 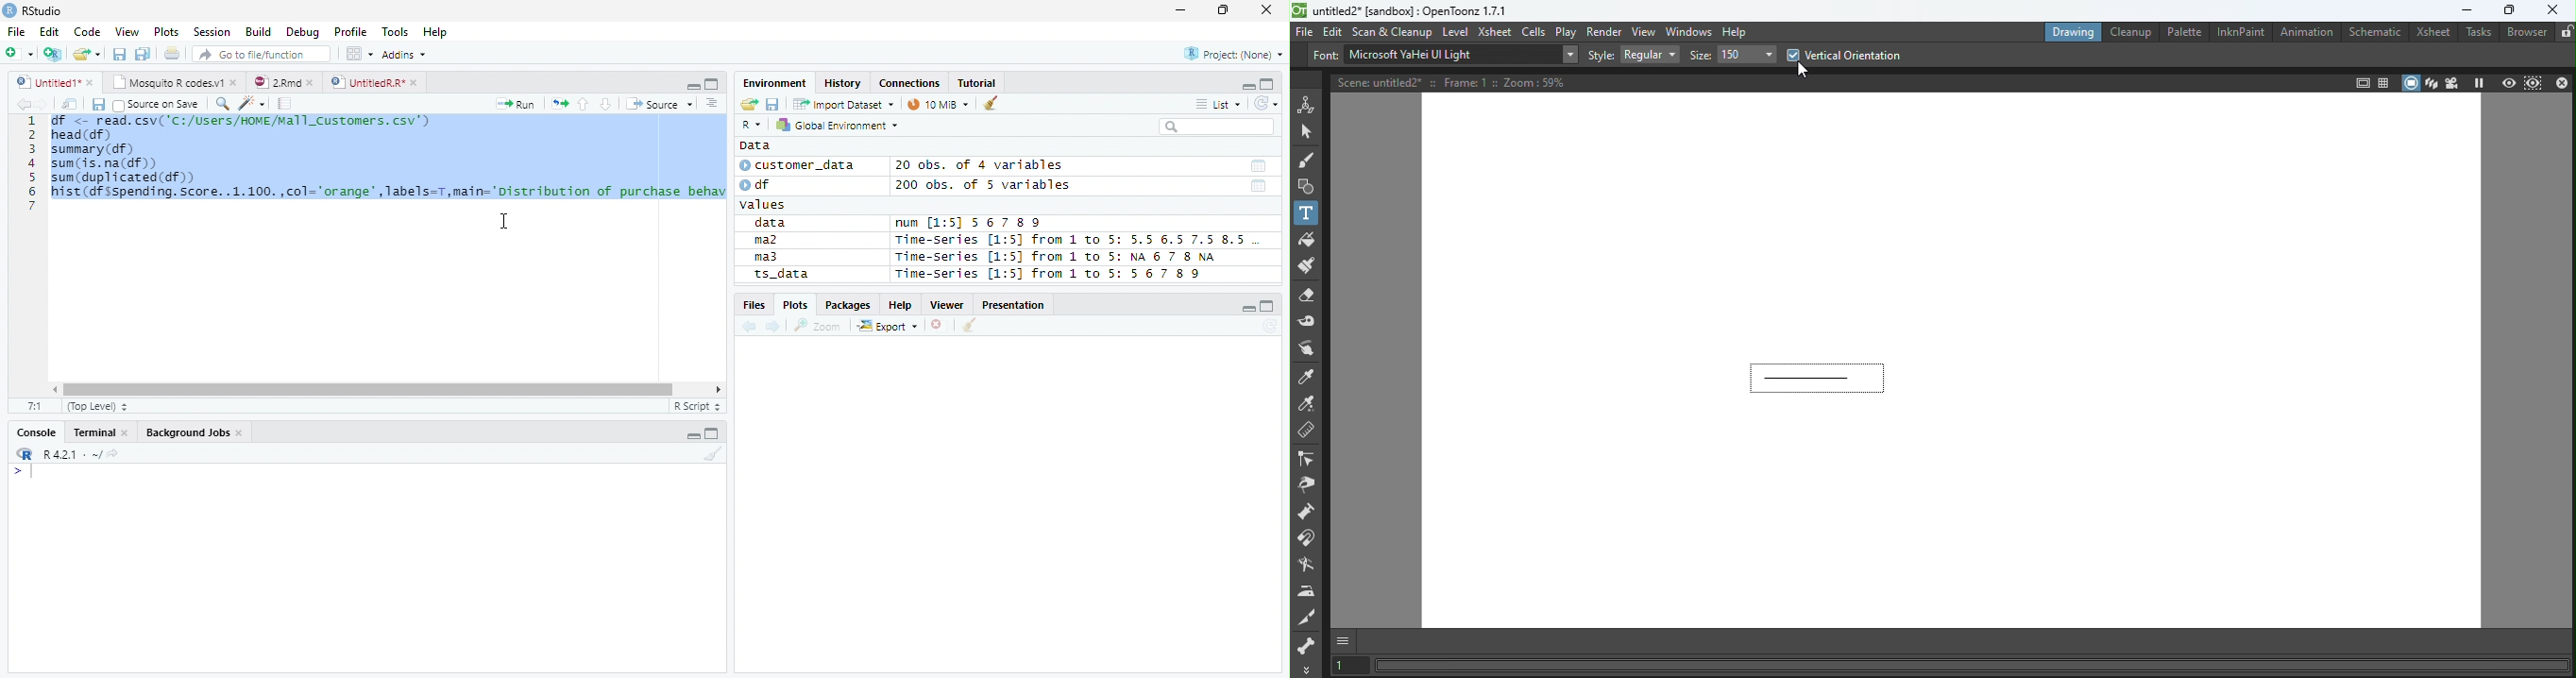 What do you see at coordinates (2533, 83) in the screenshot?
I see `Preview` at bounding box center [2533, 83].